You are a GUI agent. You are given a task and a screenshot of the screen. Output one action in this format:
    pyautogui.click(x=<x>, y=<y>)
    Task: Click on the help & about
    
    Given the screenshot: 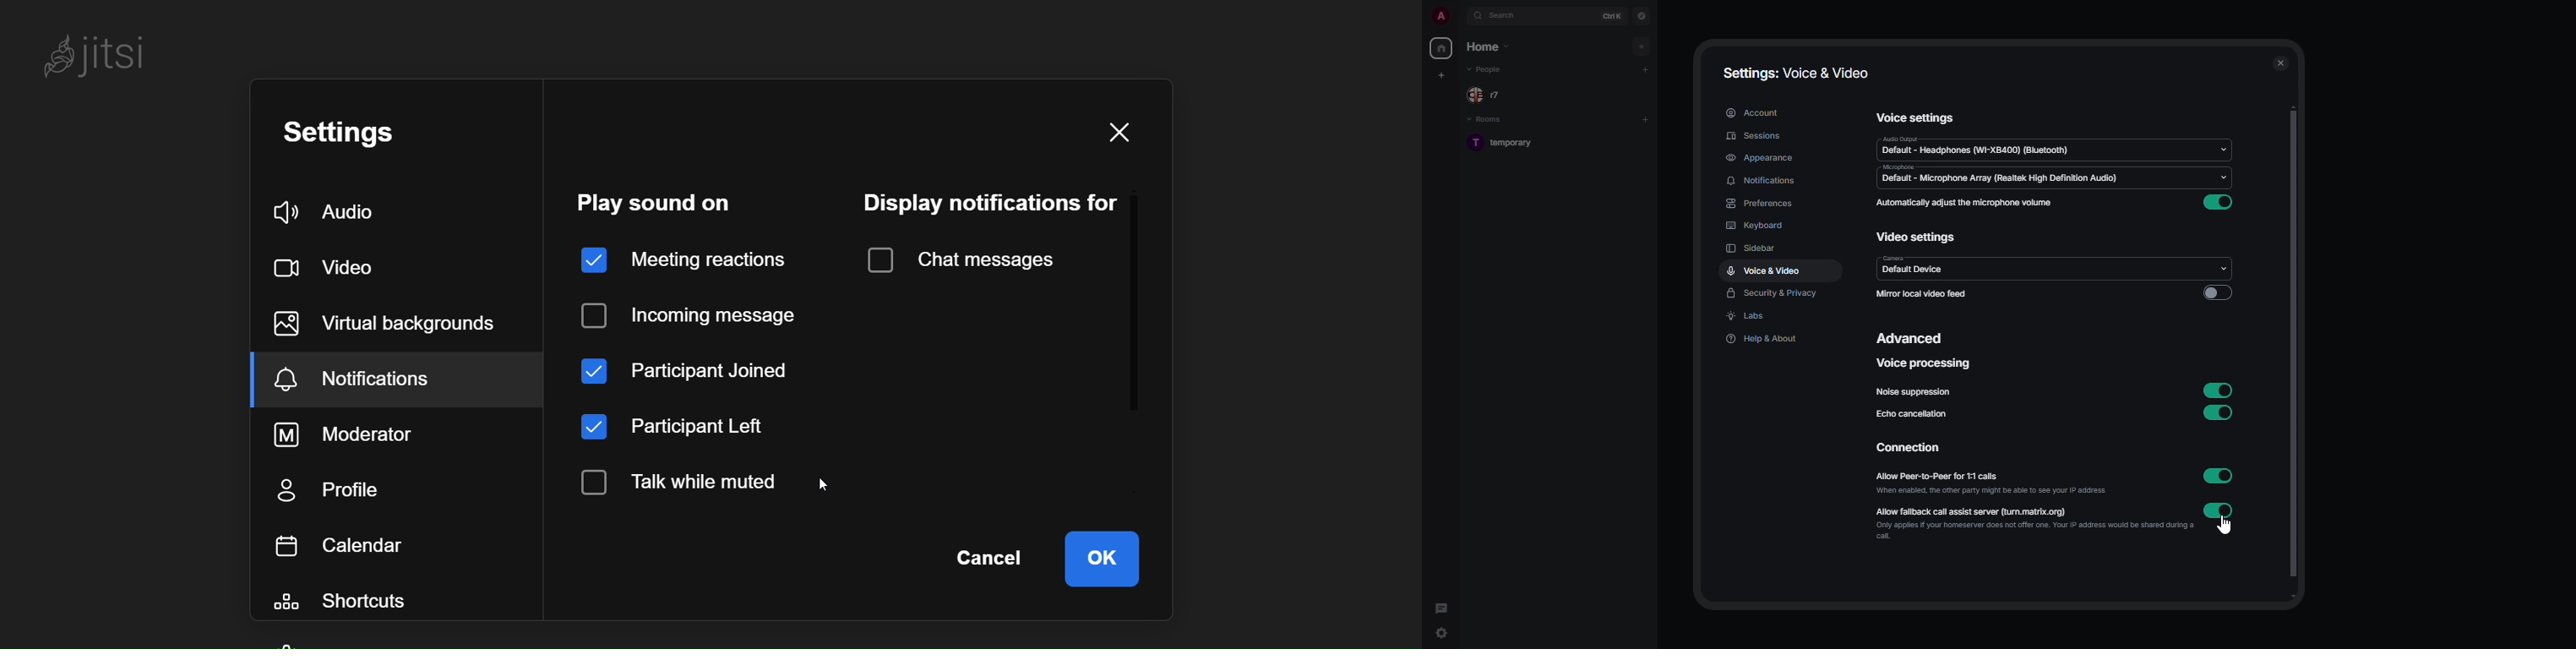 What is the action you would take?
    pyautogui.click(x=1763, y=338)
    